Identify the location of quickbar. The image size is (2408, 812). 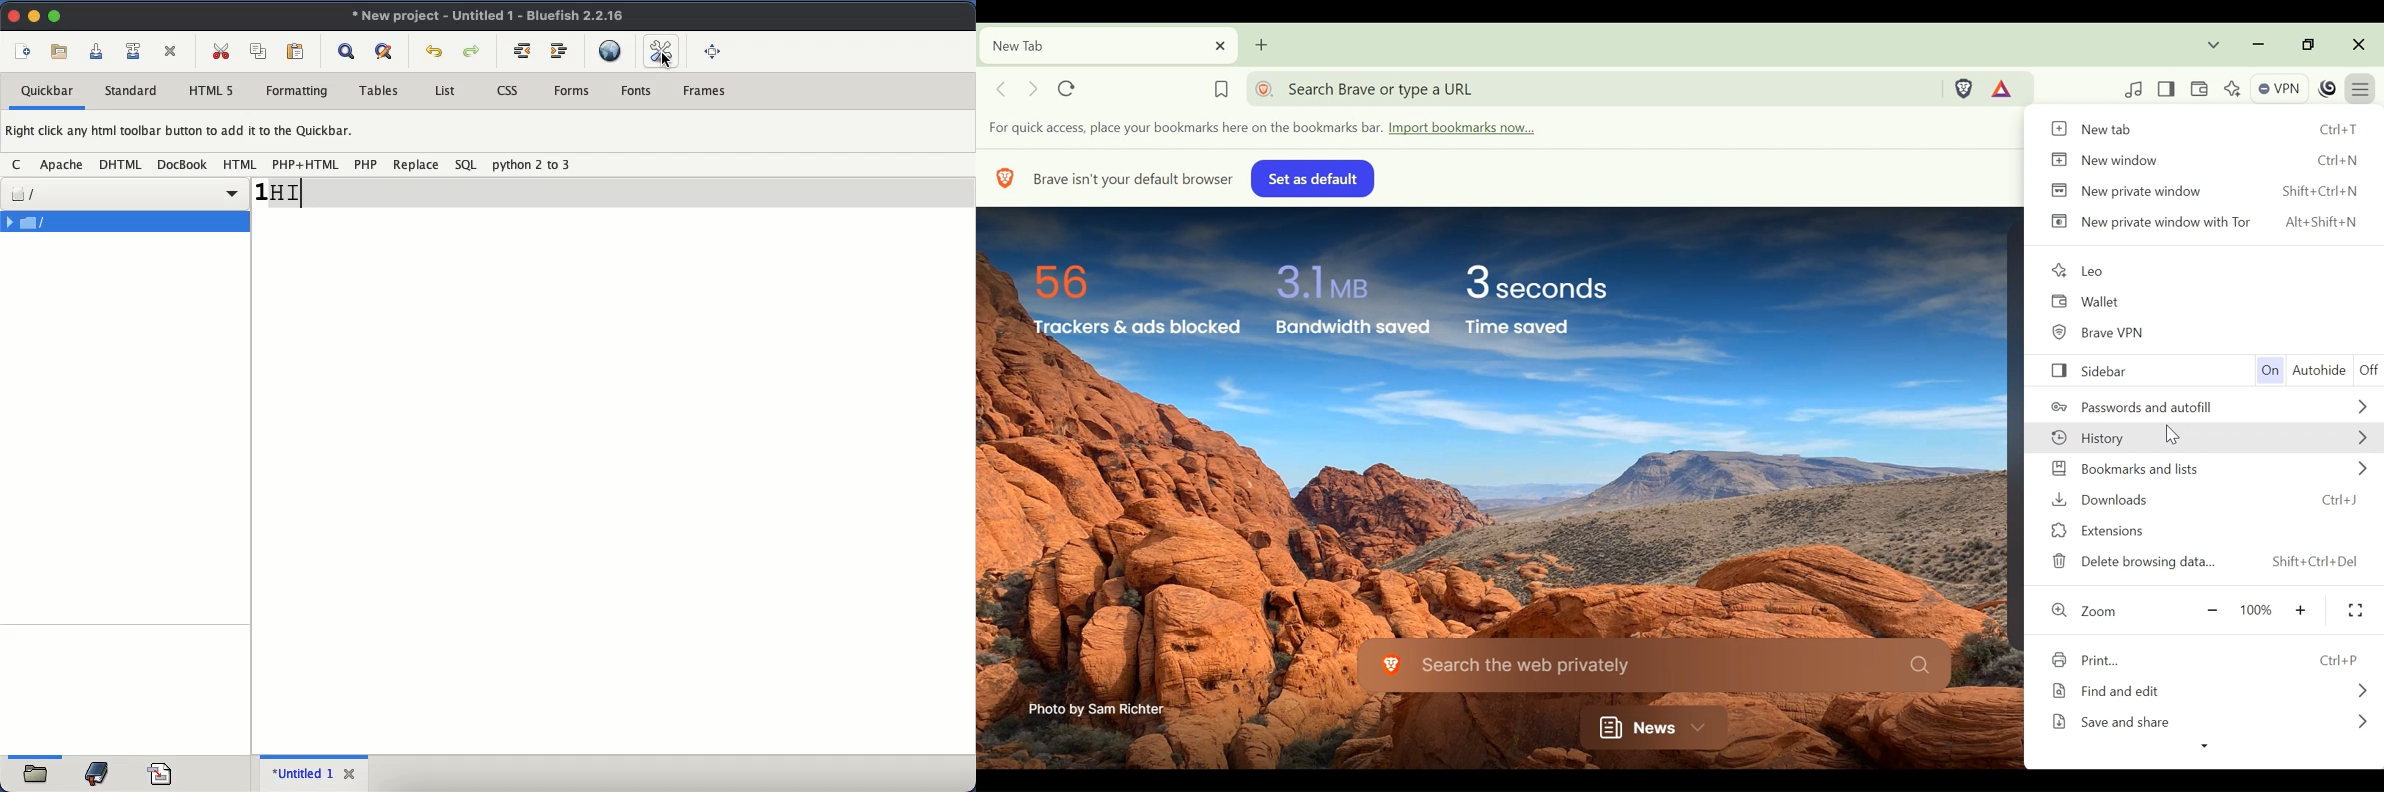
(48, 91).